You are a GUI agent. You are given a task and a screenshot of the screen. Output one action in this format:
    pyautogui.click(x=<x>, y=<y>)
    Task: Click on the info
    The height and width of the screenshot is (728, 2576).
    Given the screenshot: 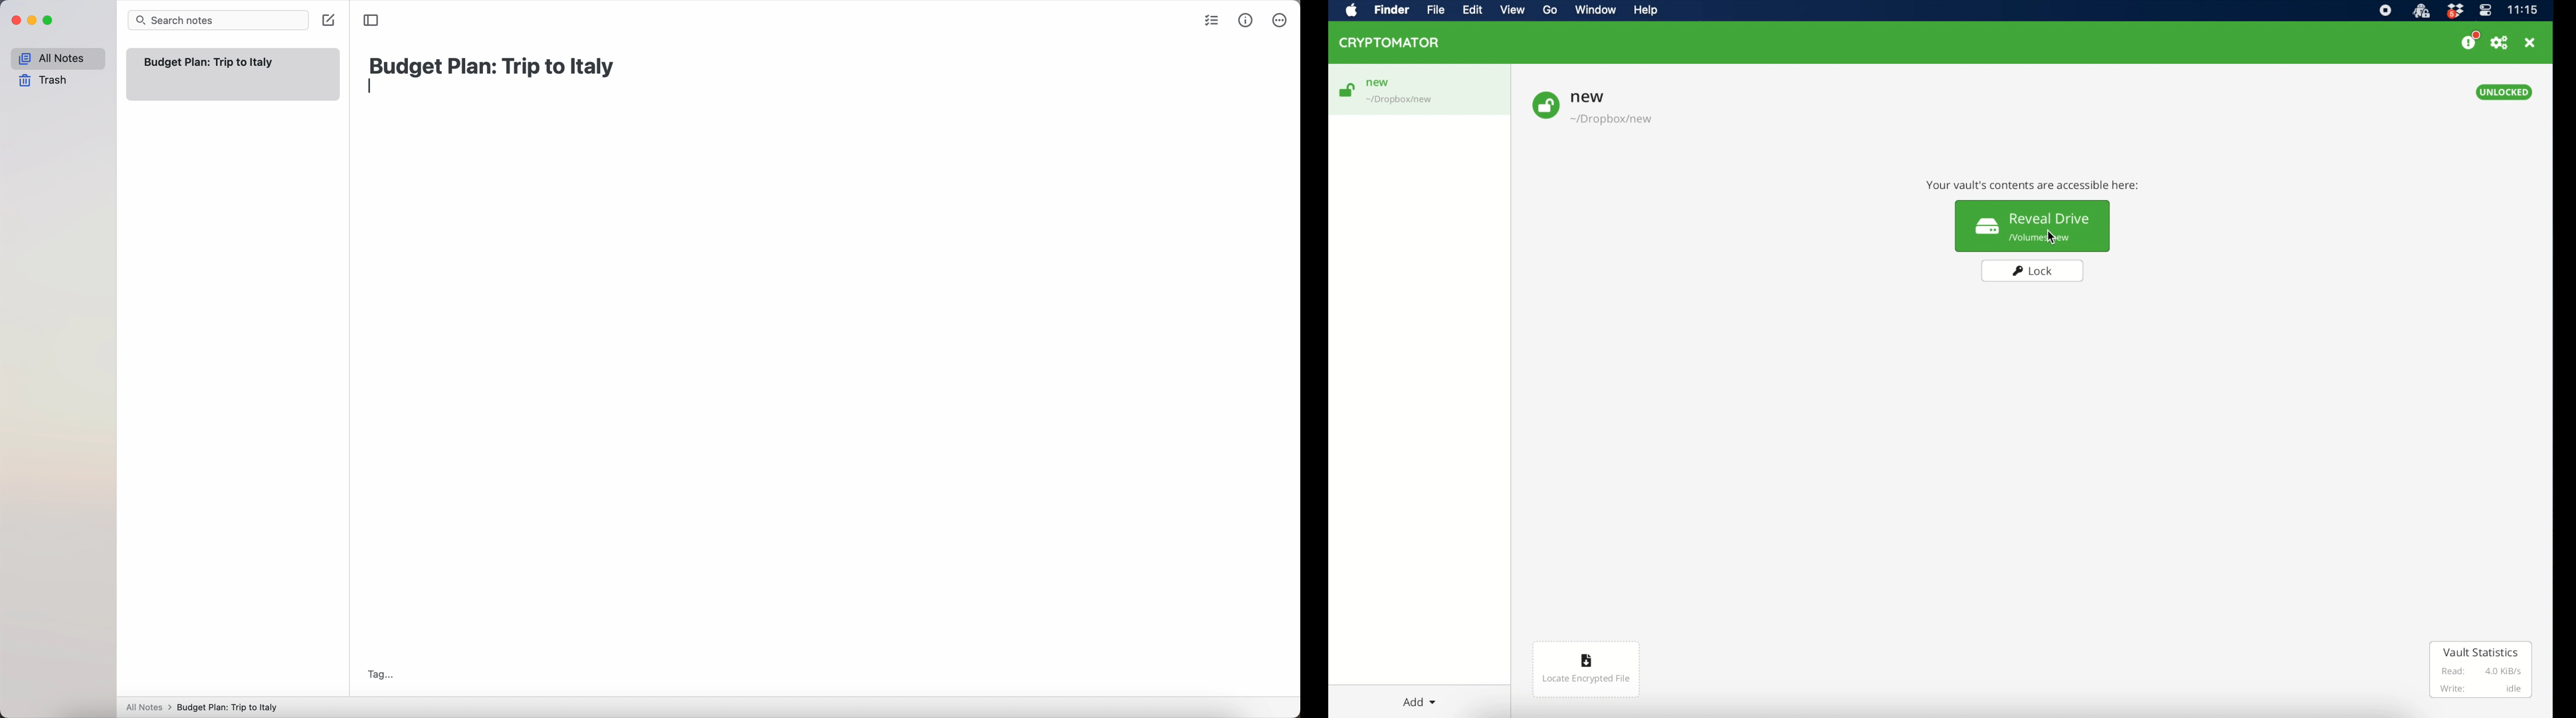 What is the action you would take?
    pyautogui.click(x=2033, y=186)
    